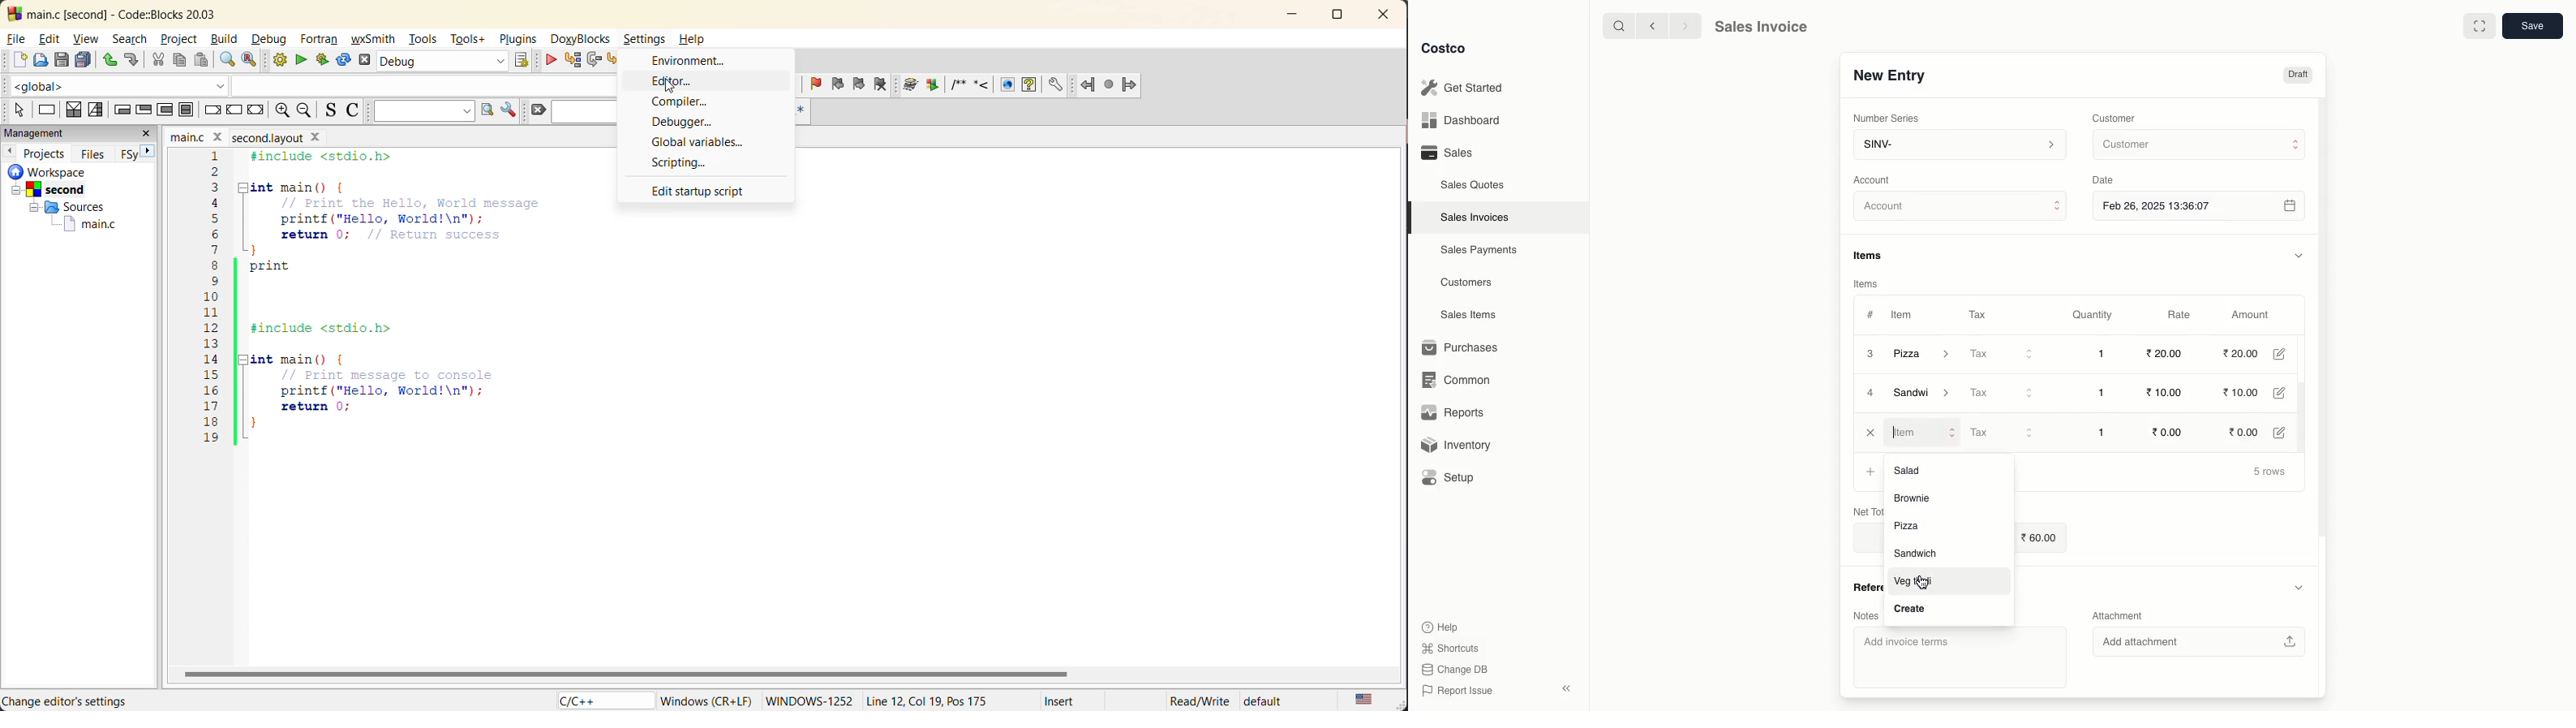 Image resolution: width=2576 pixels, height=728 pixels. I want to click on Shortcuts, so click(1449, 649).